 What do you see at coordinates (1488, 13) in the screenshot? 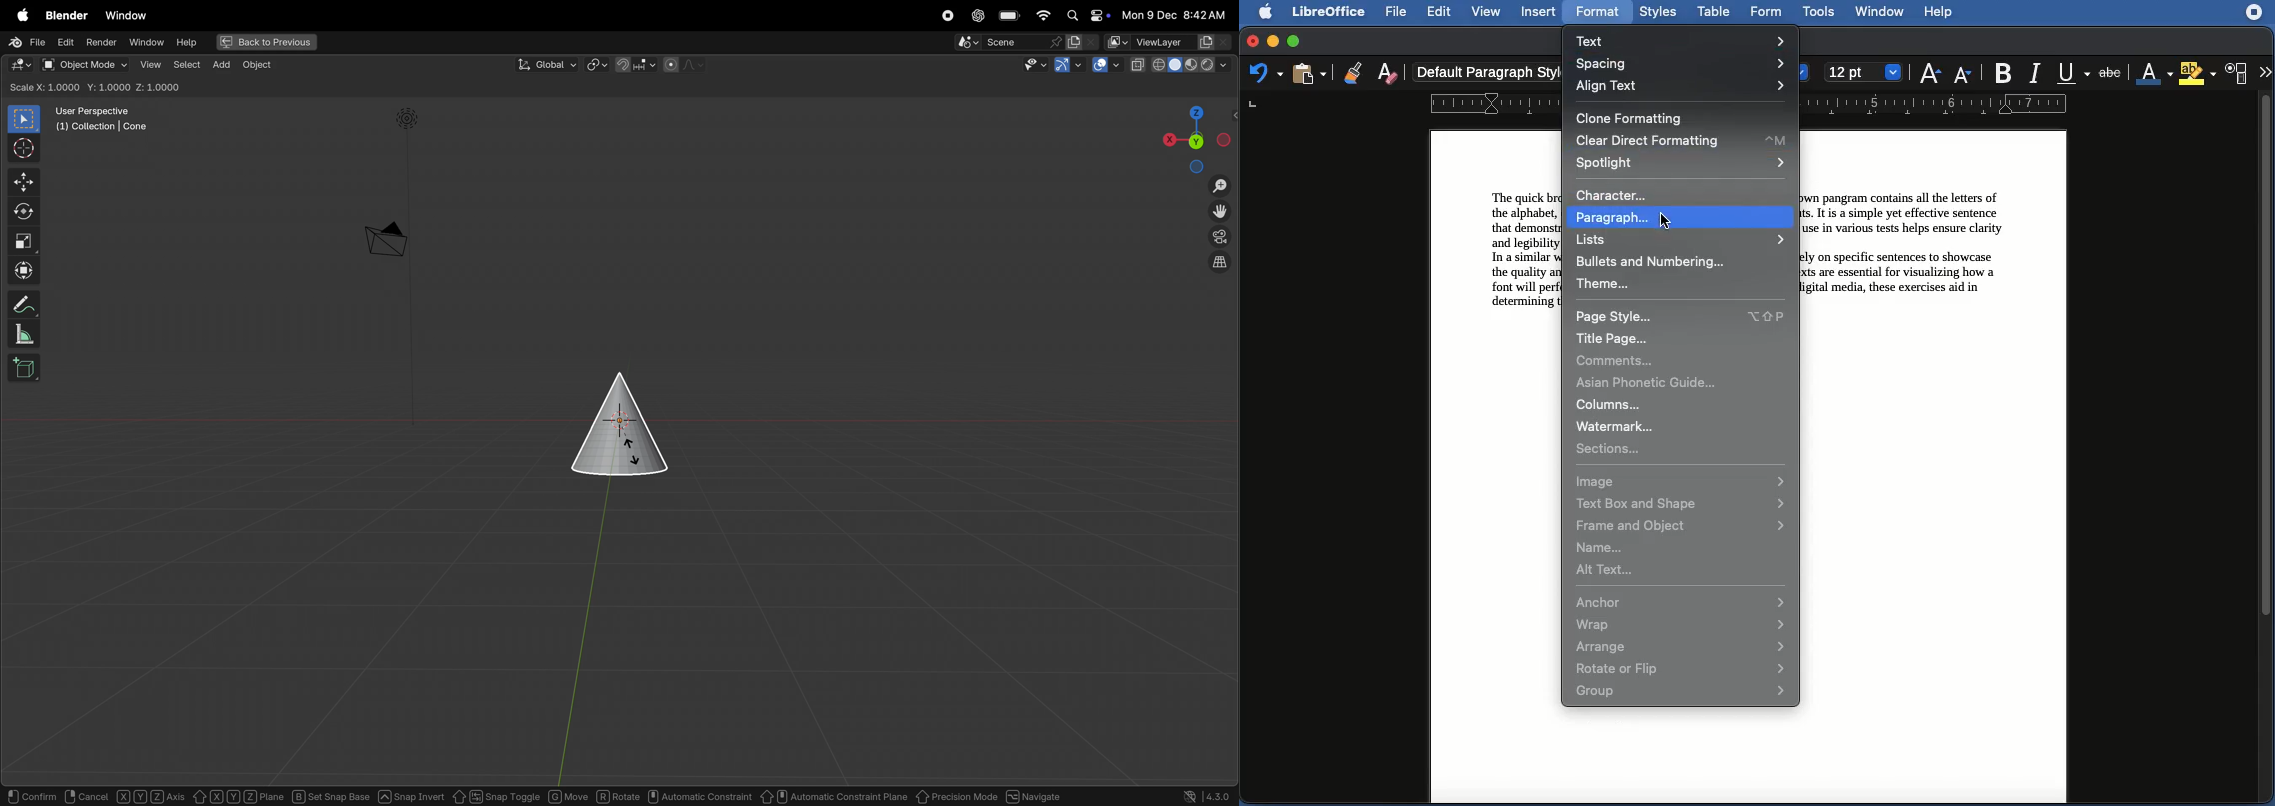
I see `View` at bounding box center [1488, 13].